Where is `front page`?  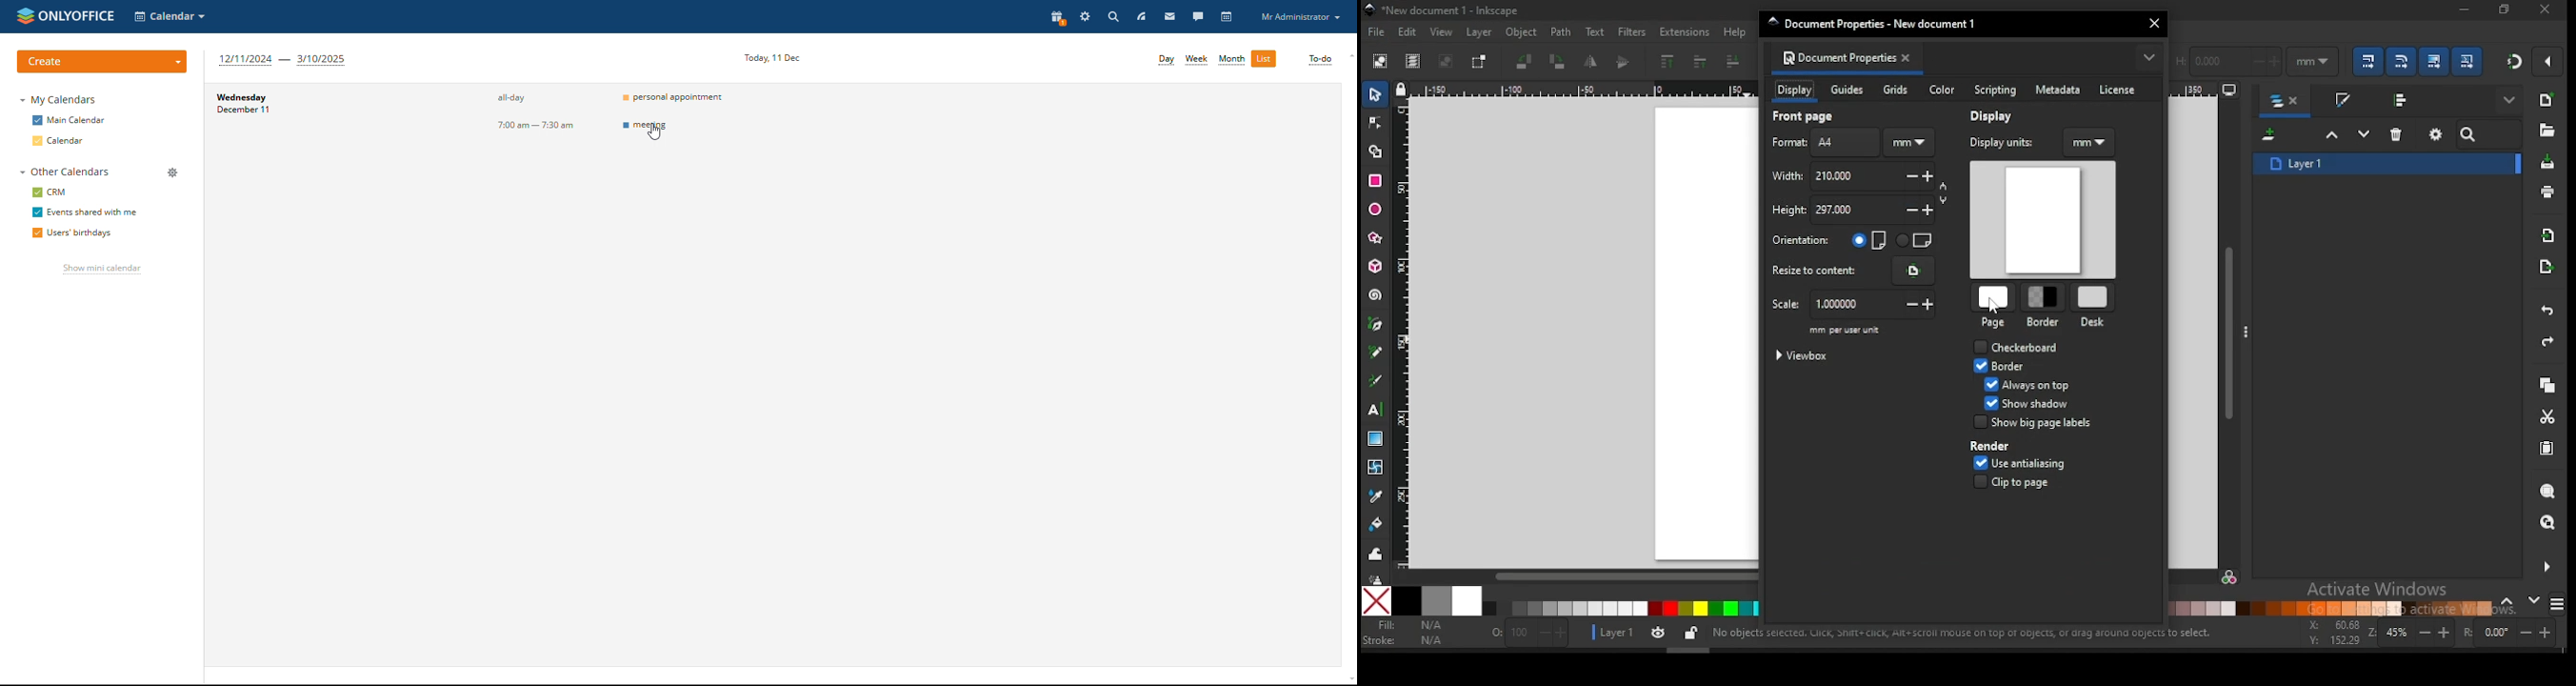
front page is located at coordinates (1805, 116).